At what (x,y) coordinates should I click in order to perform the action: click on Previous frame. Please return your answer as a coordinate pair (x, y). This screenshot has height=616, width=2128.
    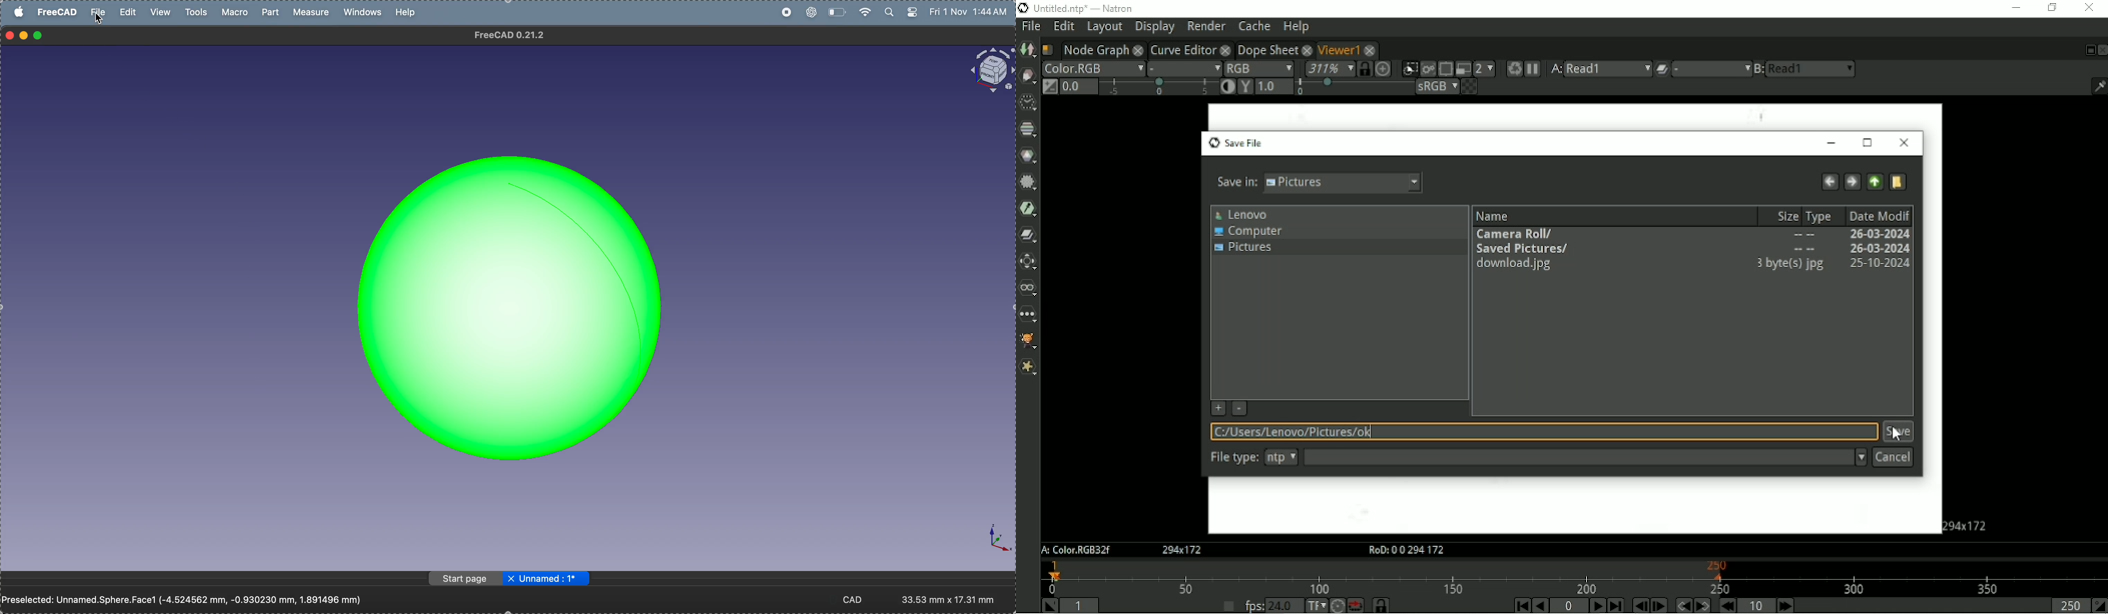
    Looking at the image, I should click on (1640, 606).